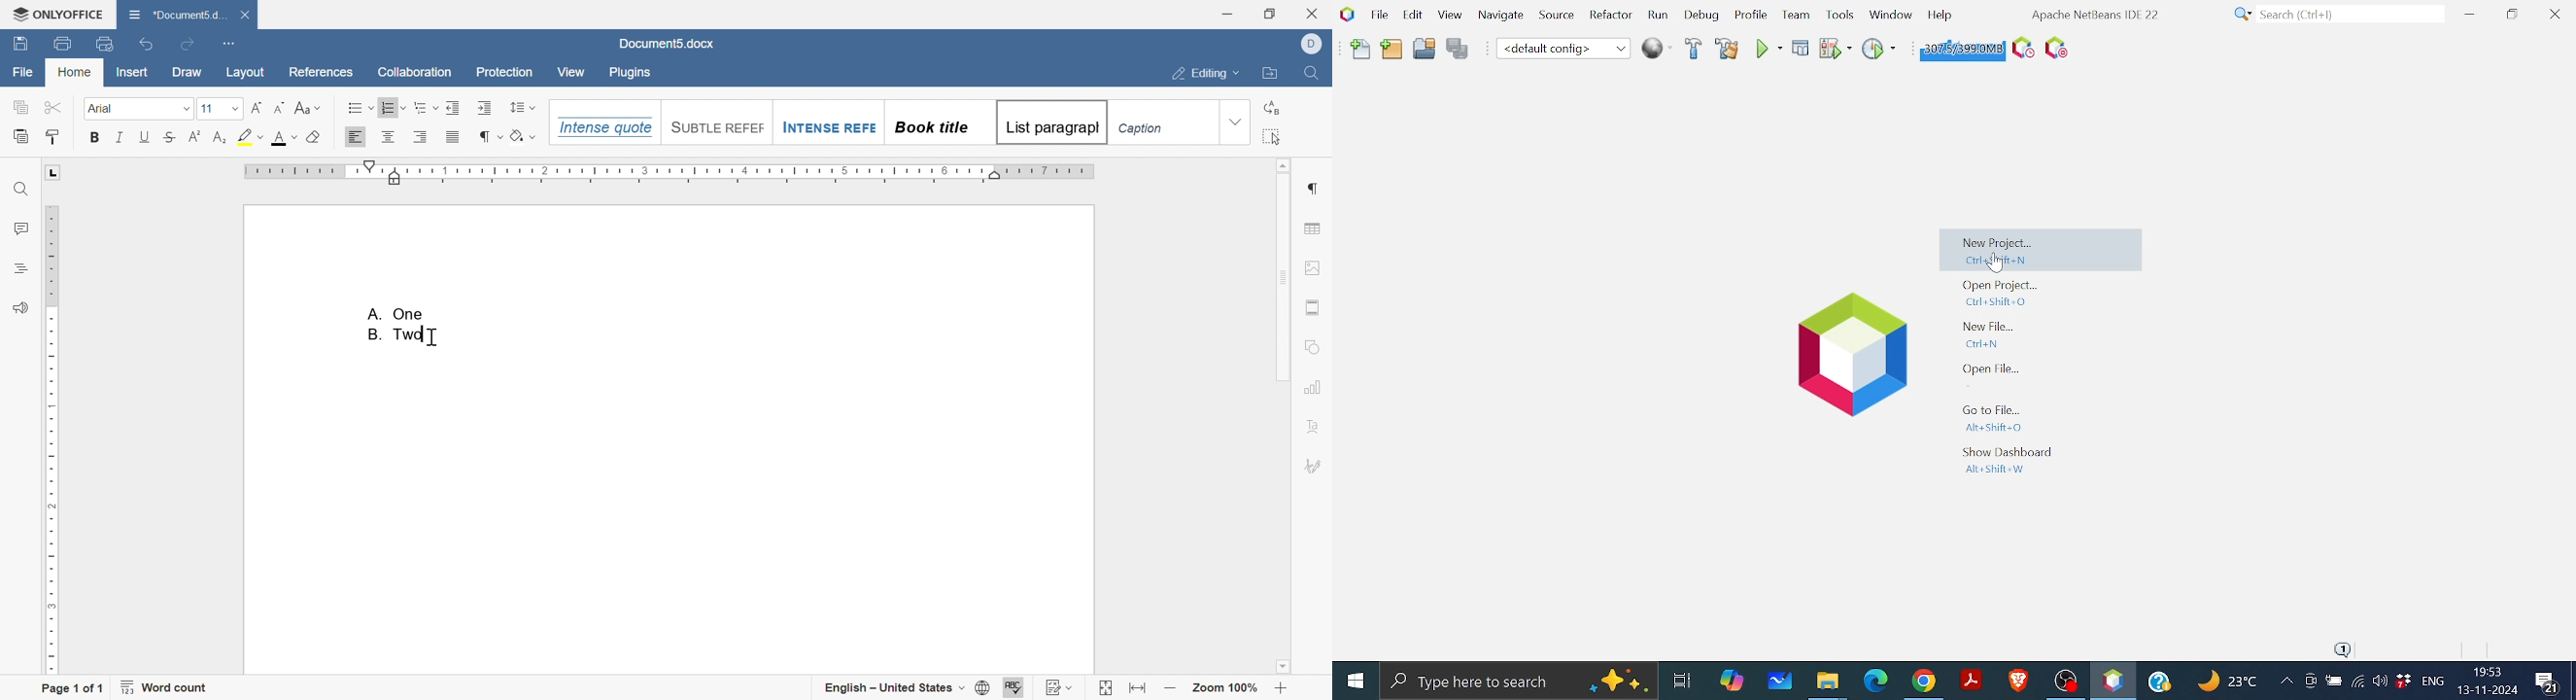 The image size is (2576, 700). What do you see at coordinates (1801, 48) in the screenshot?
I see `Debug` at bounding box center [1801, 48].